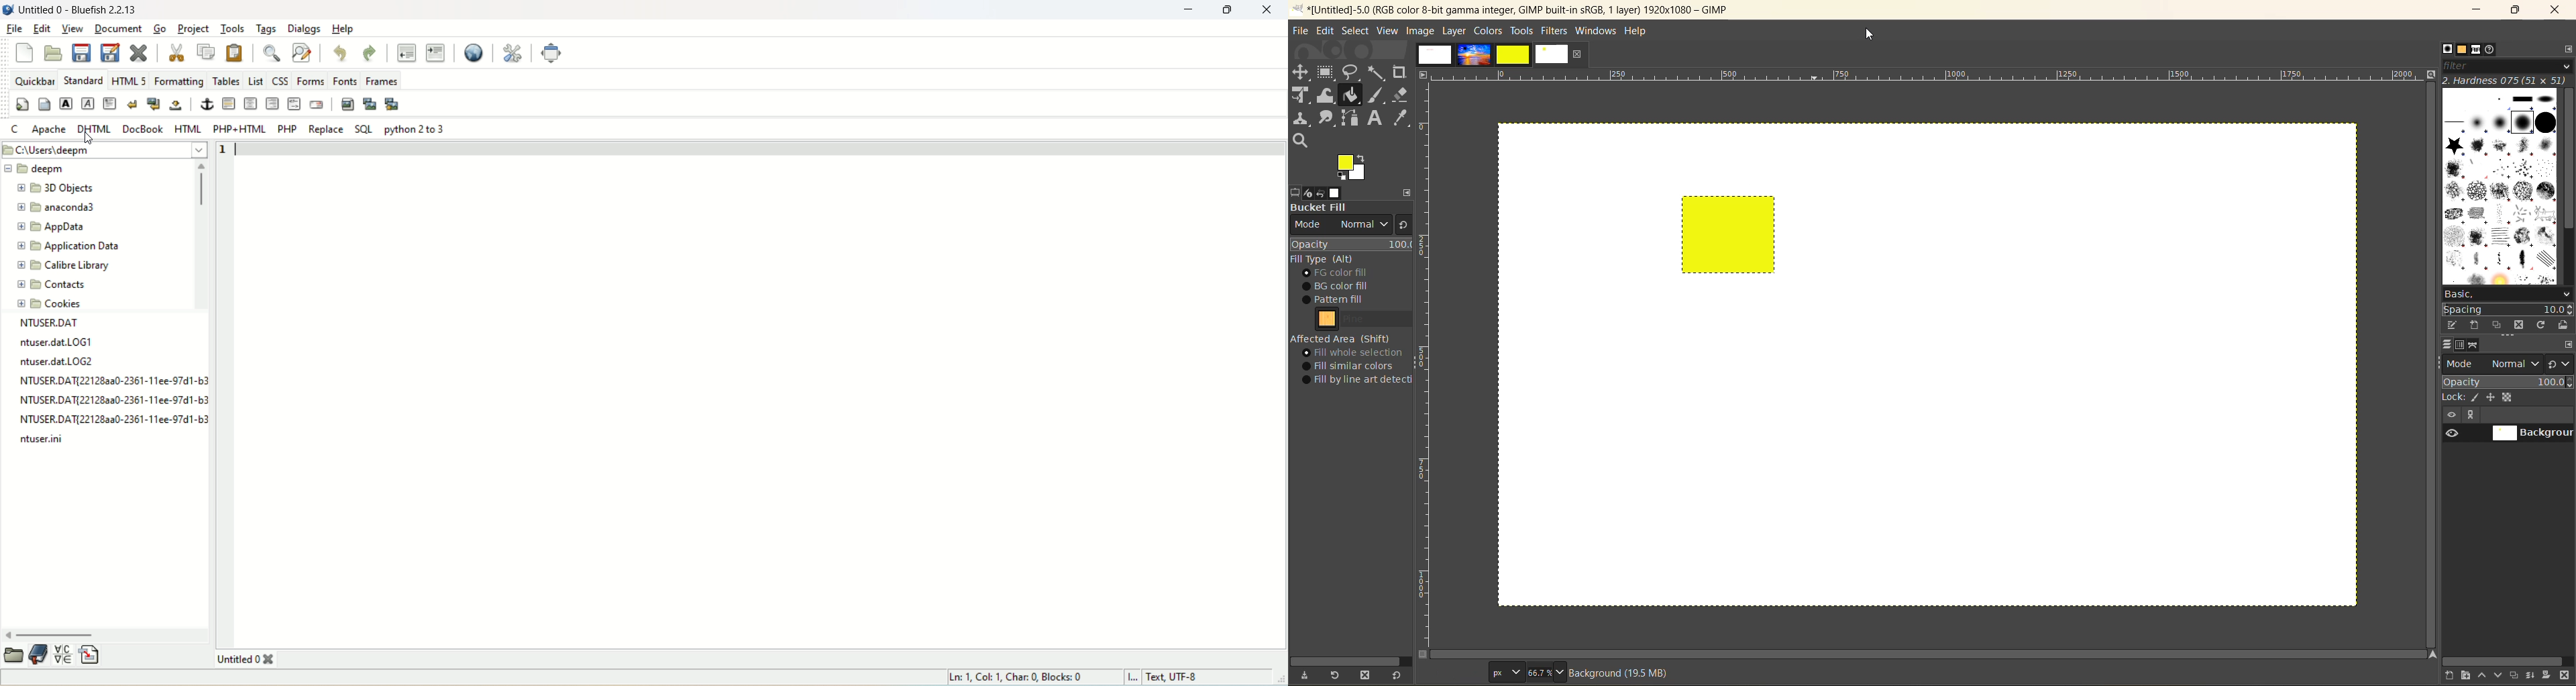 The image size is (2576, 700). Describe the element at coordinates (363, 128) in the screenshot. I see `SQL` at that location.